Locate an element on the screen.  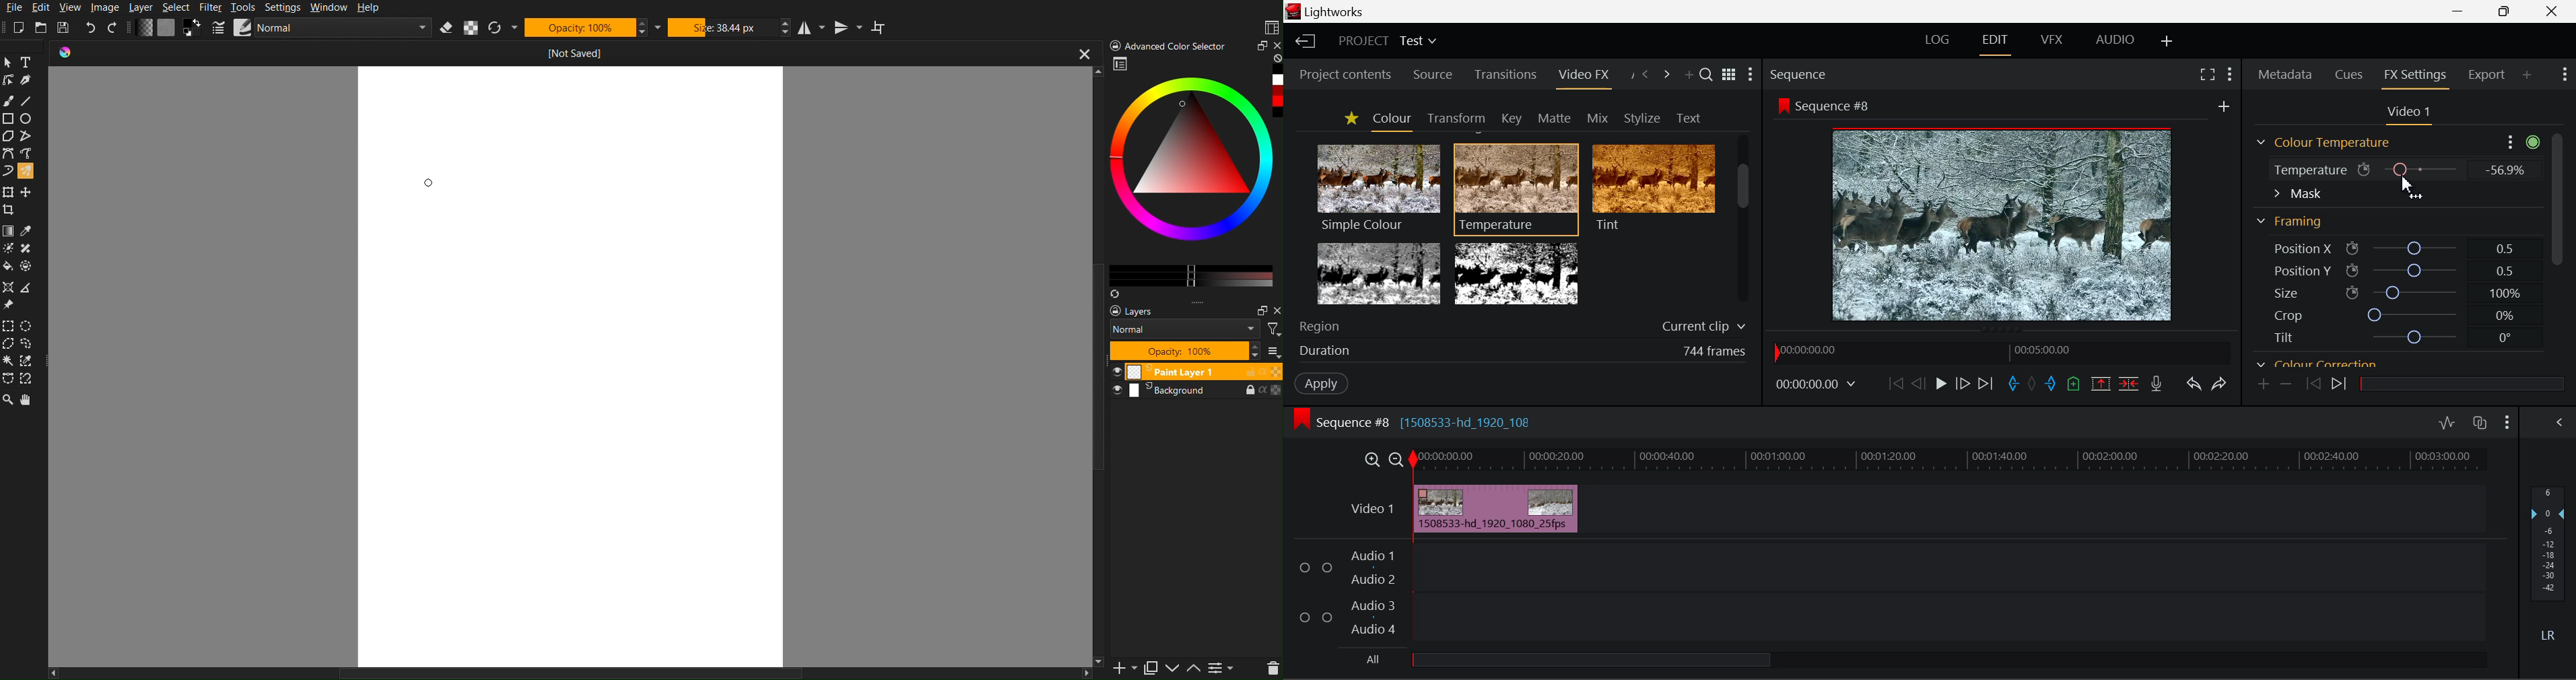
Measure Tool is located at coordinates (30, 288).